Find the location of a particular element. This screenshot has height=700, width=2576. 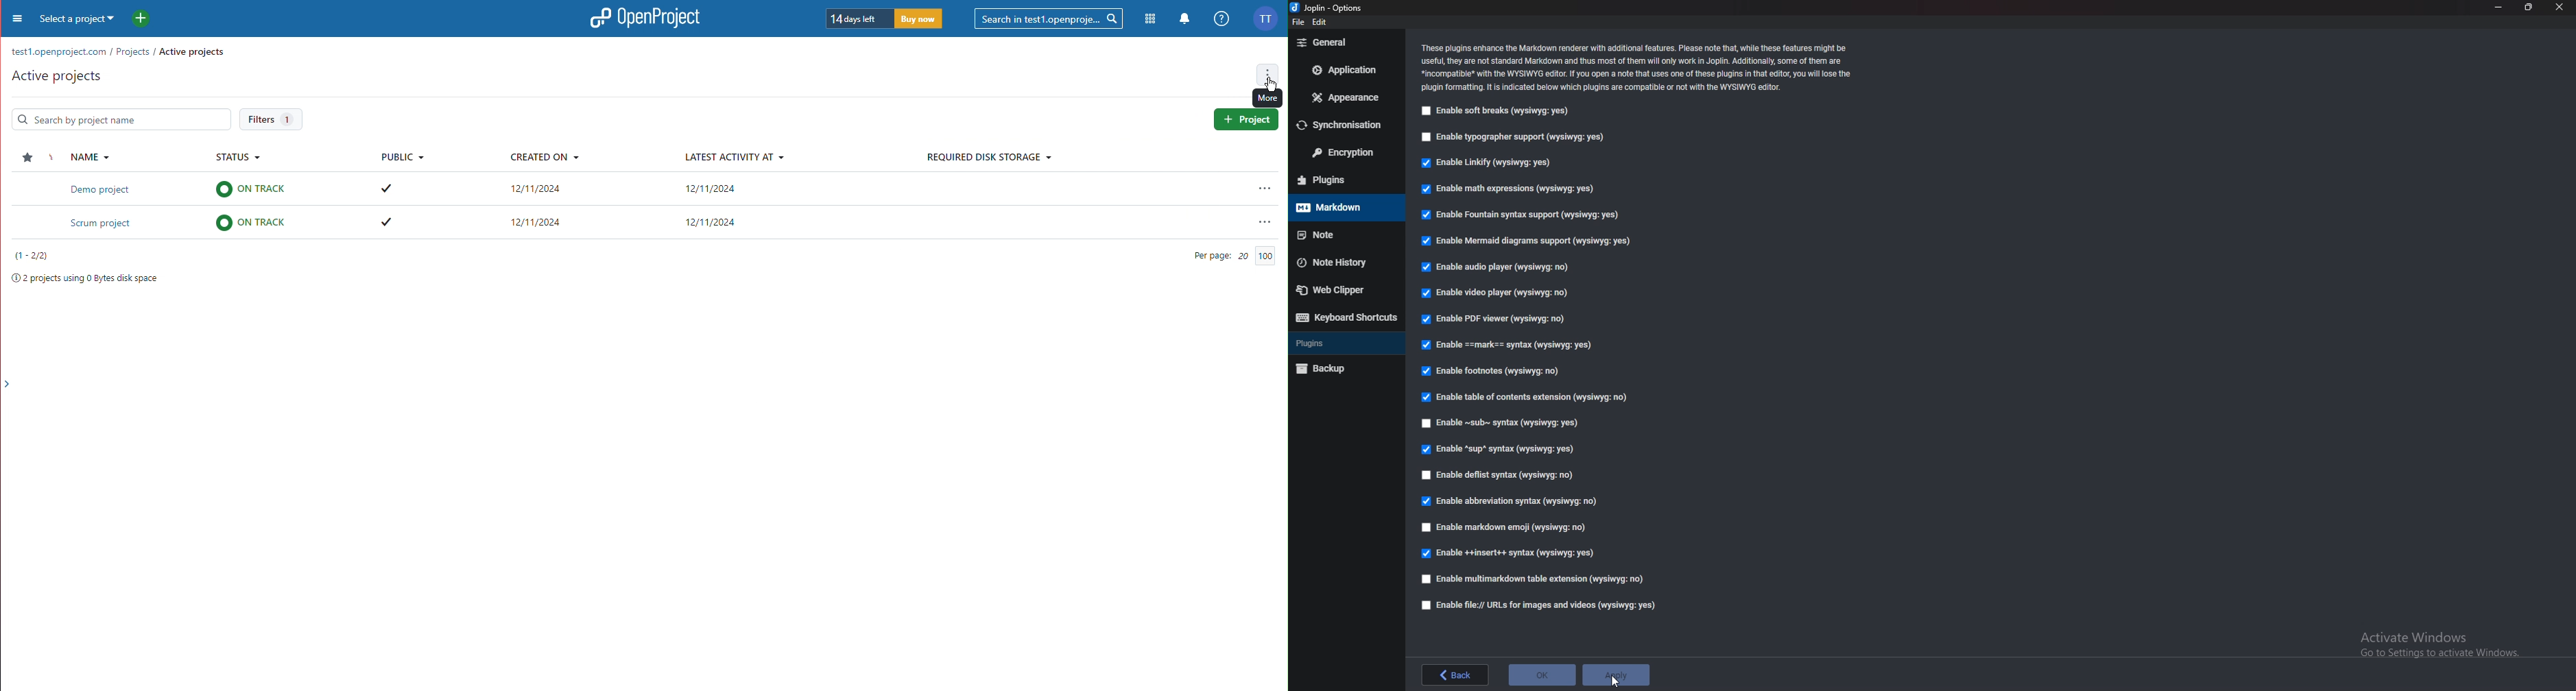

enable deflist syntax is located at coordinates (1498, 476).